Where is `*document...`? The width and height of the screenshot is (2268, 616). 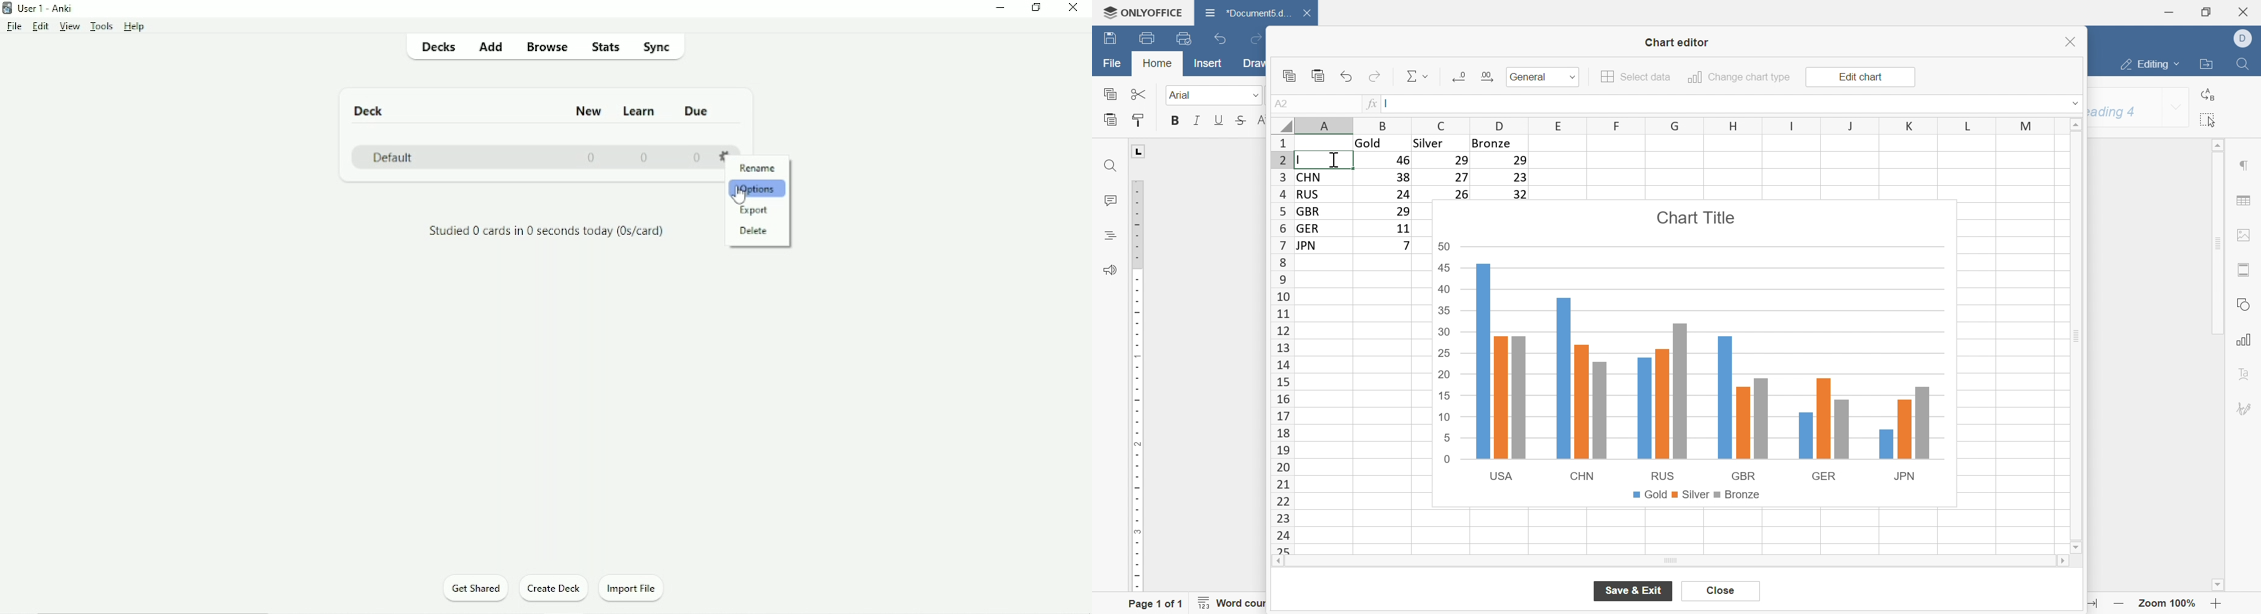 *document... is located at coordinates (1246, 12).